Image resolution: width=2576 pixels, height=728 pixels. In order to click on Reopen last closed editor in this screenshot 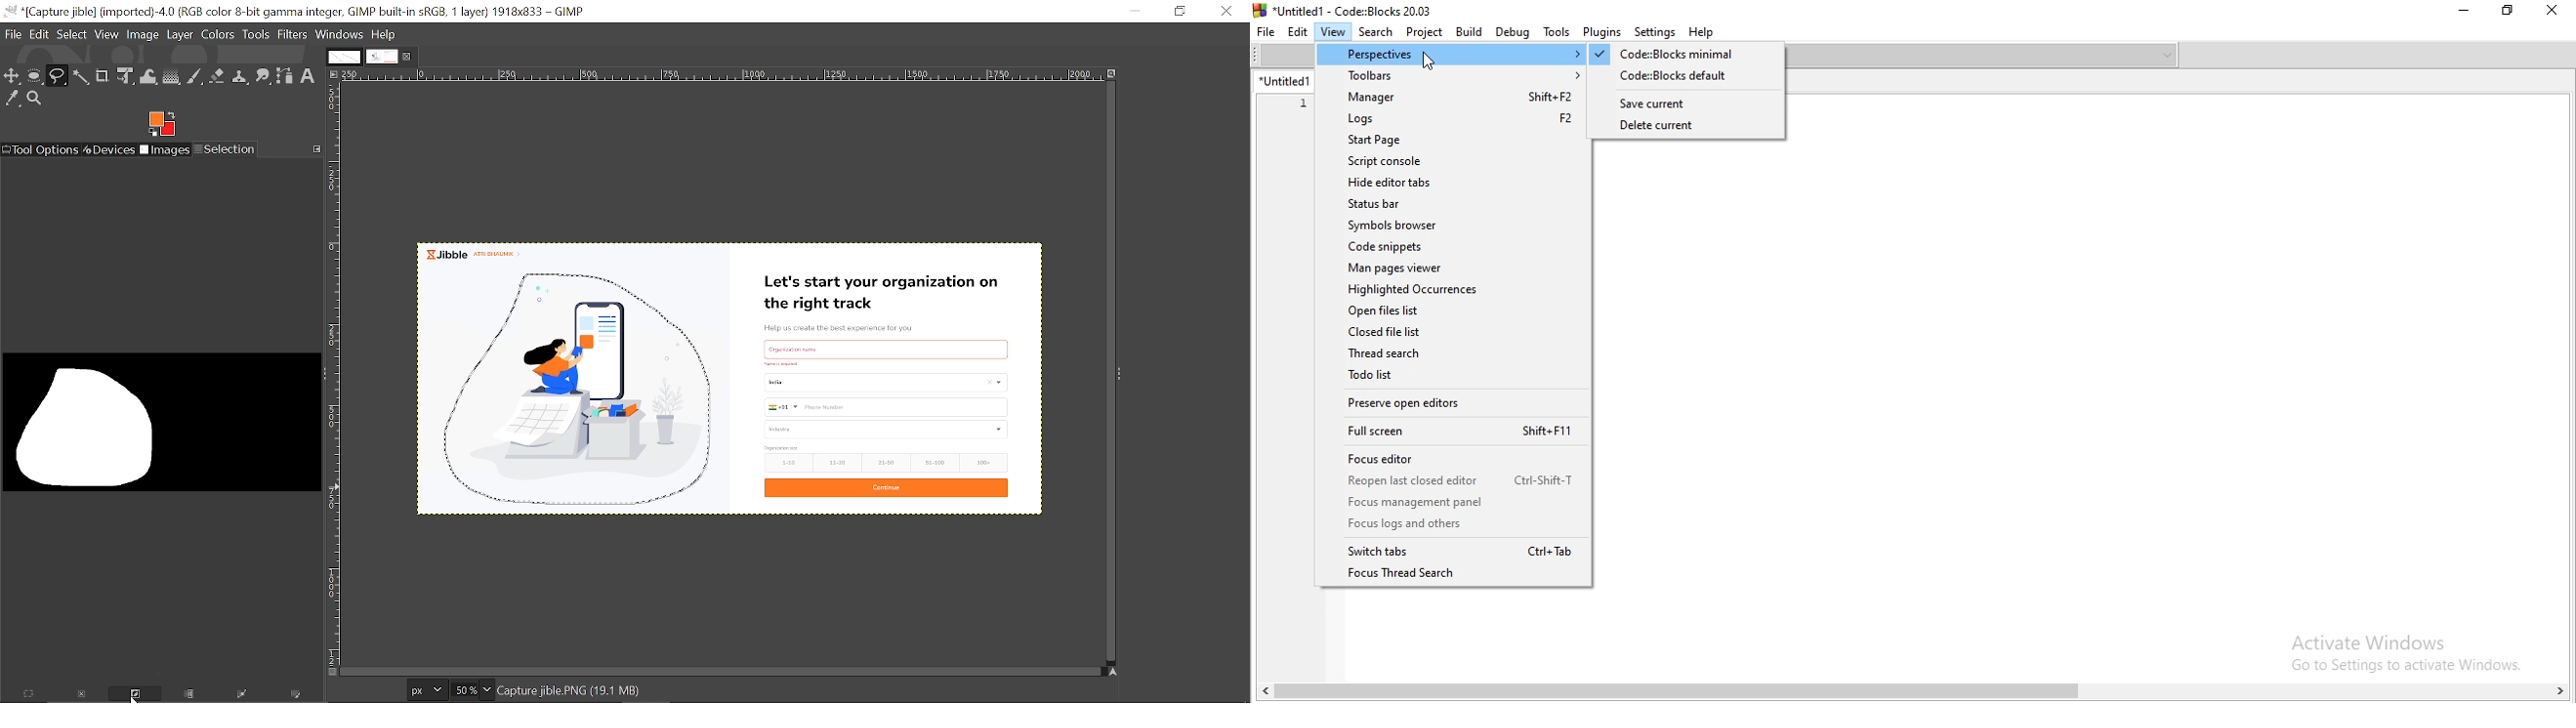, I will do `click(1454, 483)`.